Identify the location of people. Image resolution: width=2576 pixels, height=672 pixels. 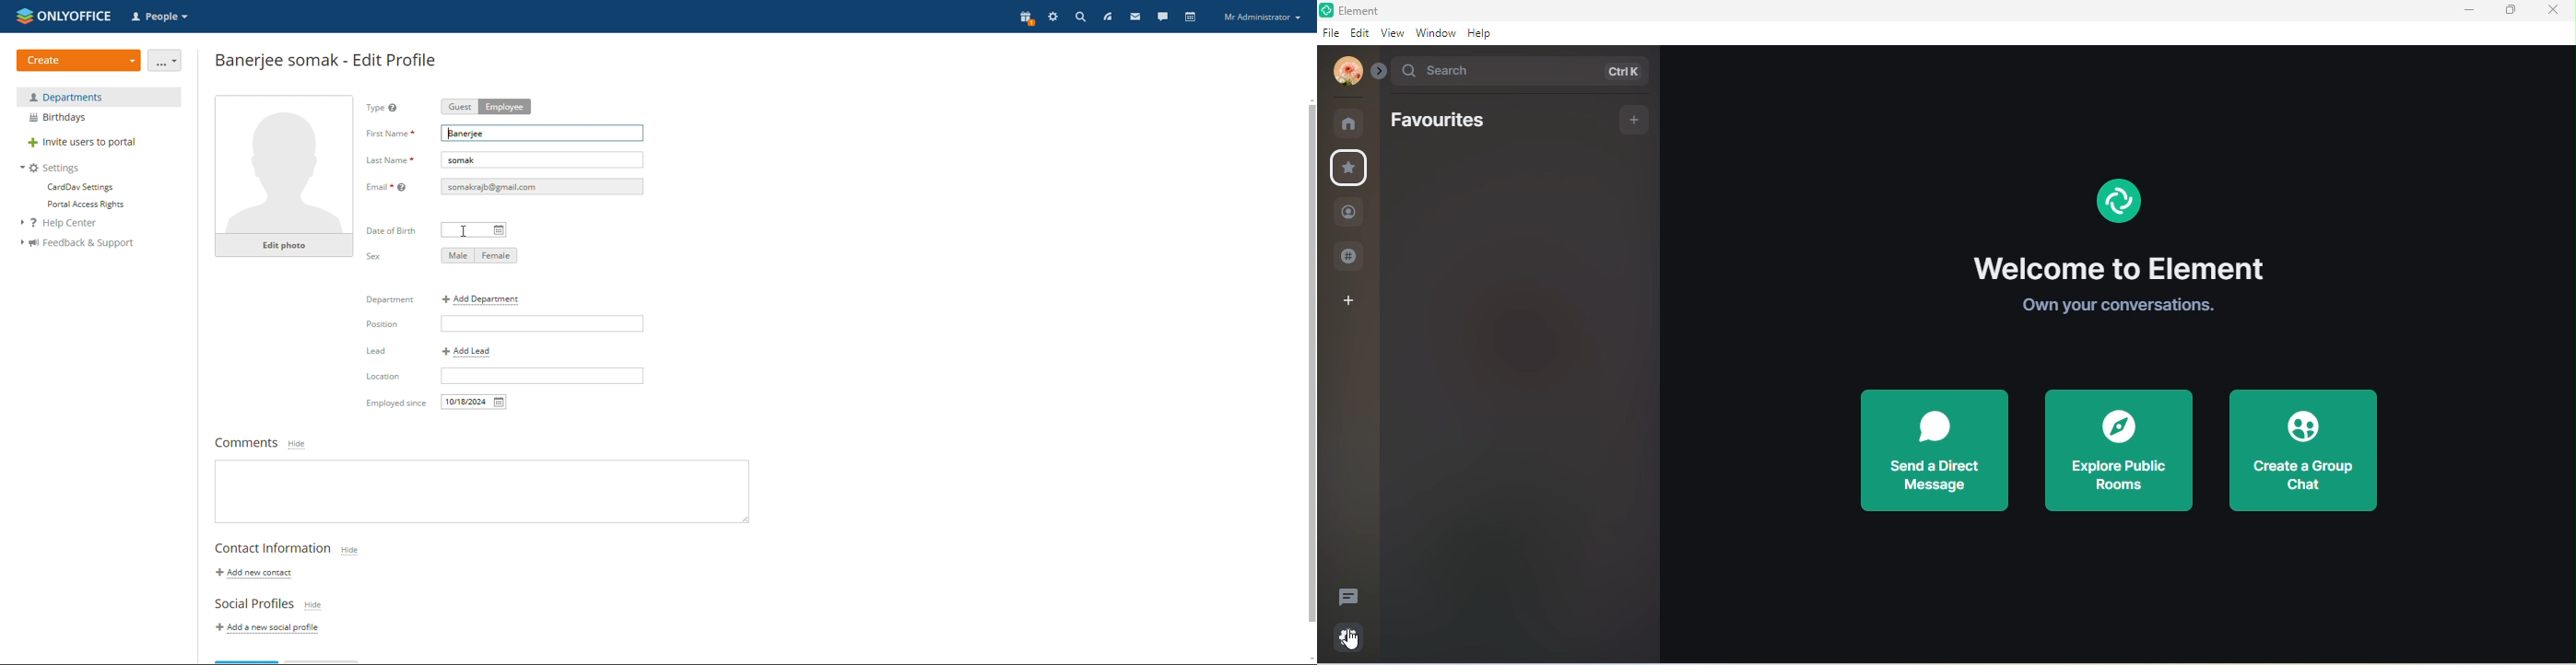
(1349, 212).